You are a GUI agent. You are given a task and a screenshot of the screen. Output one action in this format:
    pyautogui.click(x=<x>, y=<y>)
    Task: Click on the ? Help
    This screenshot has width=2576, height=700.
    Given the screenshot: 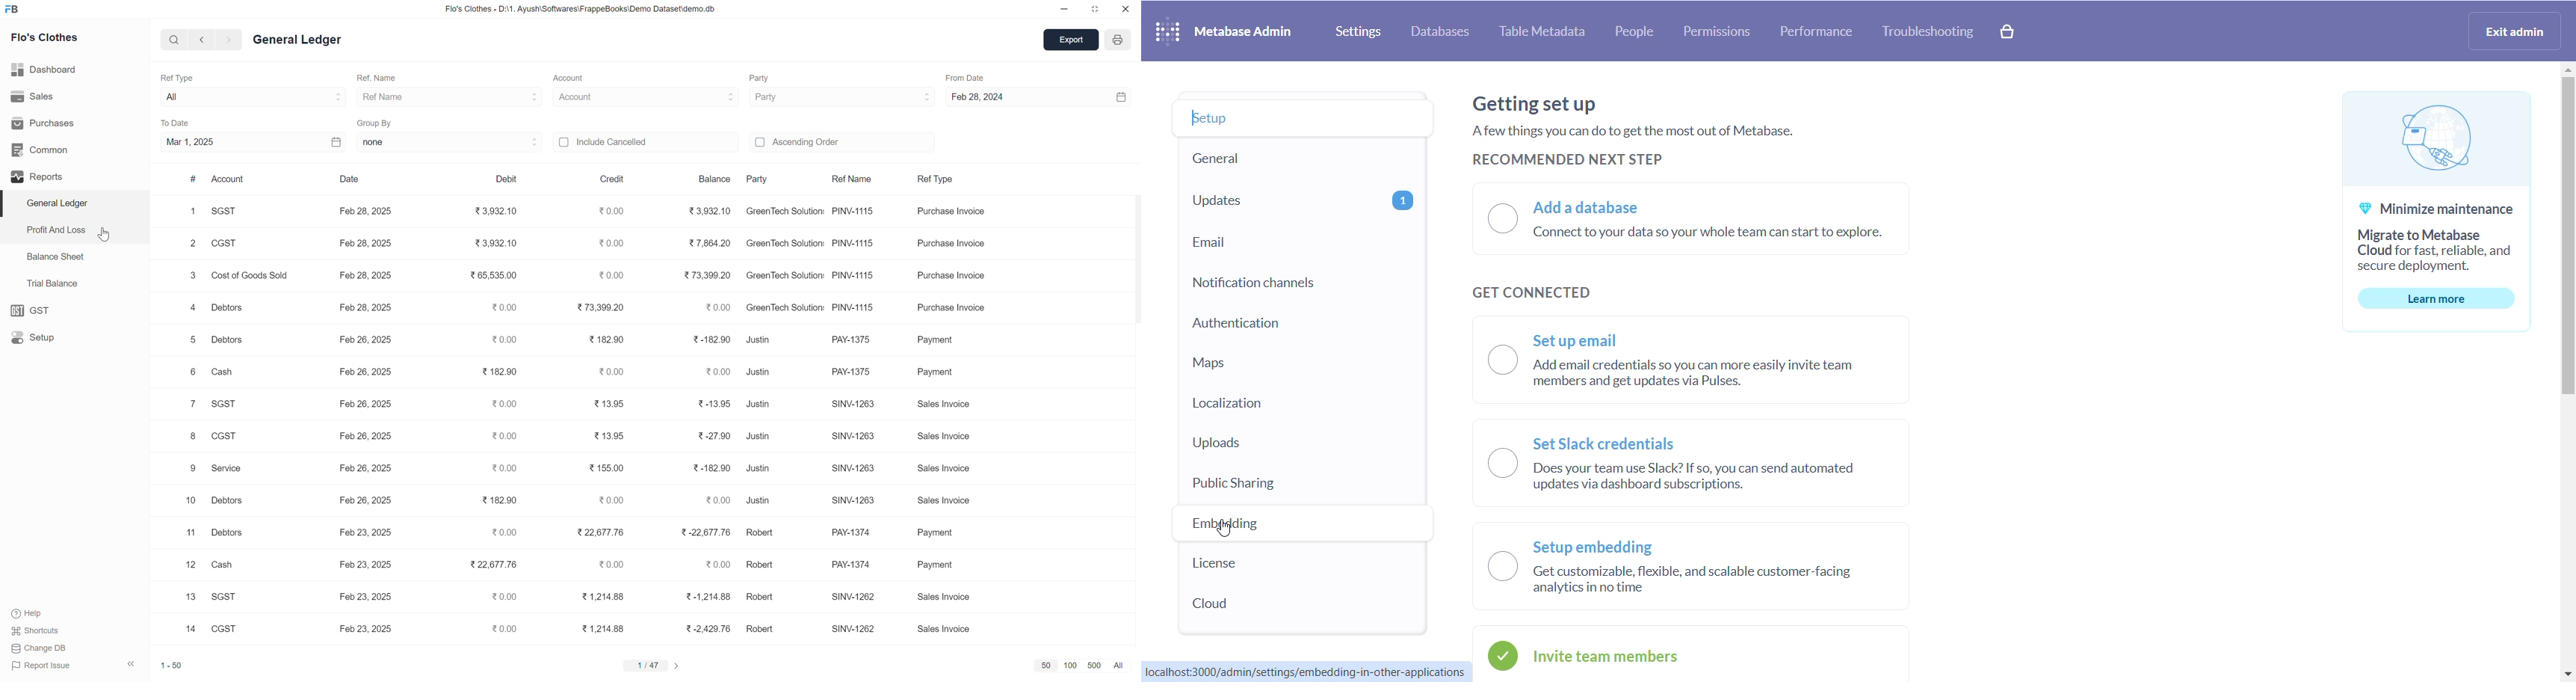 What is the action you would take?
    pyautogui.click(x=33, y=611)
    